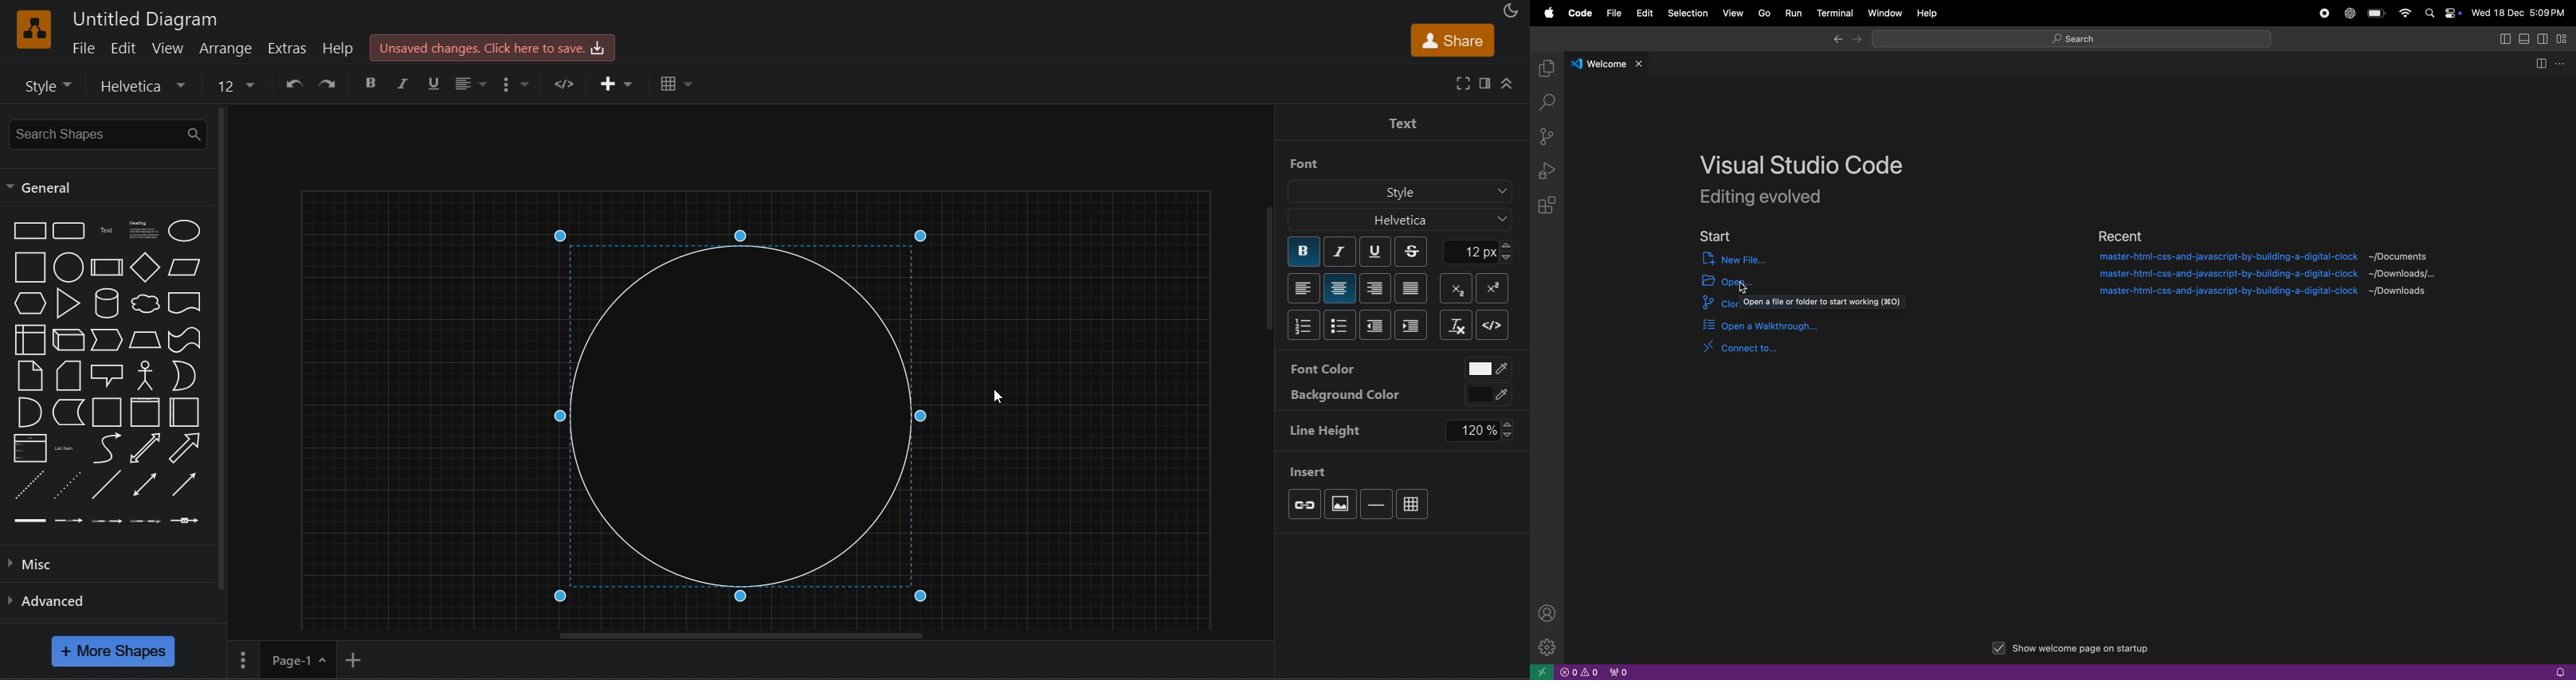 The image size is (2576, 700). Describe the element at coordinates (29, 267) in the screenshot. I see `square` at that location.